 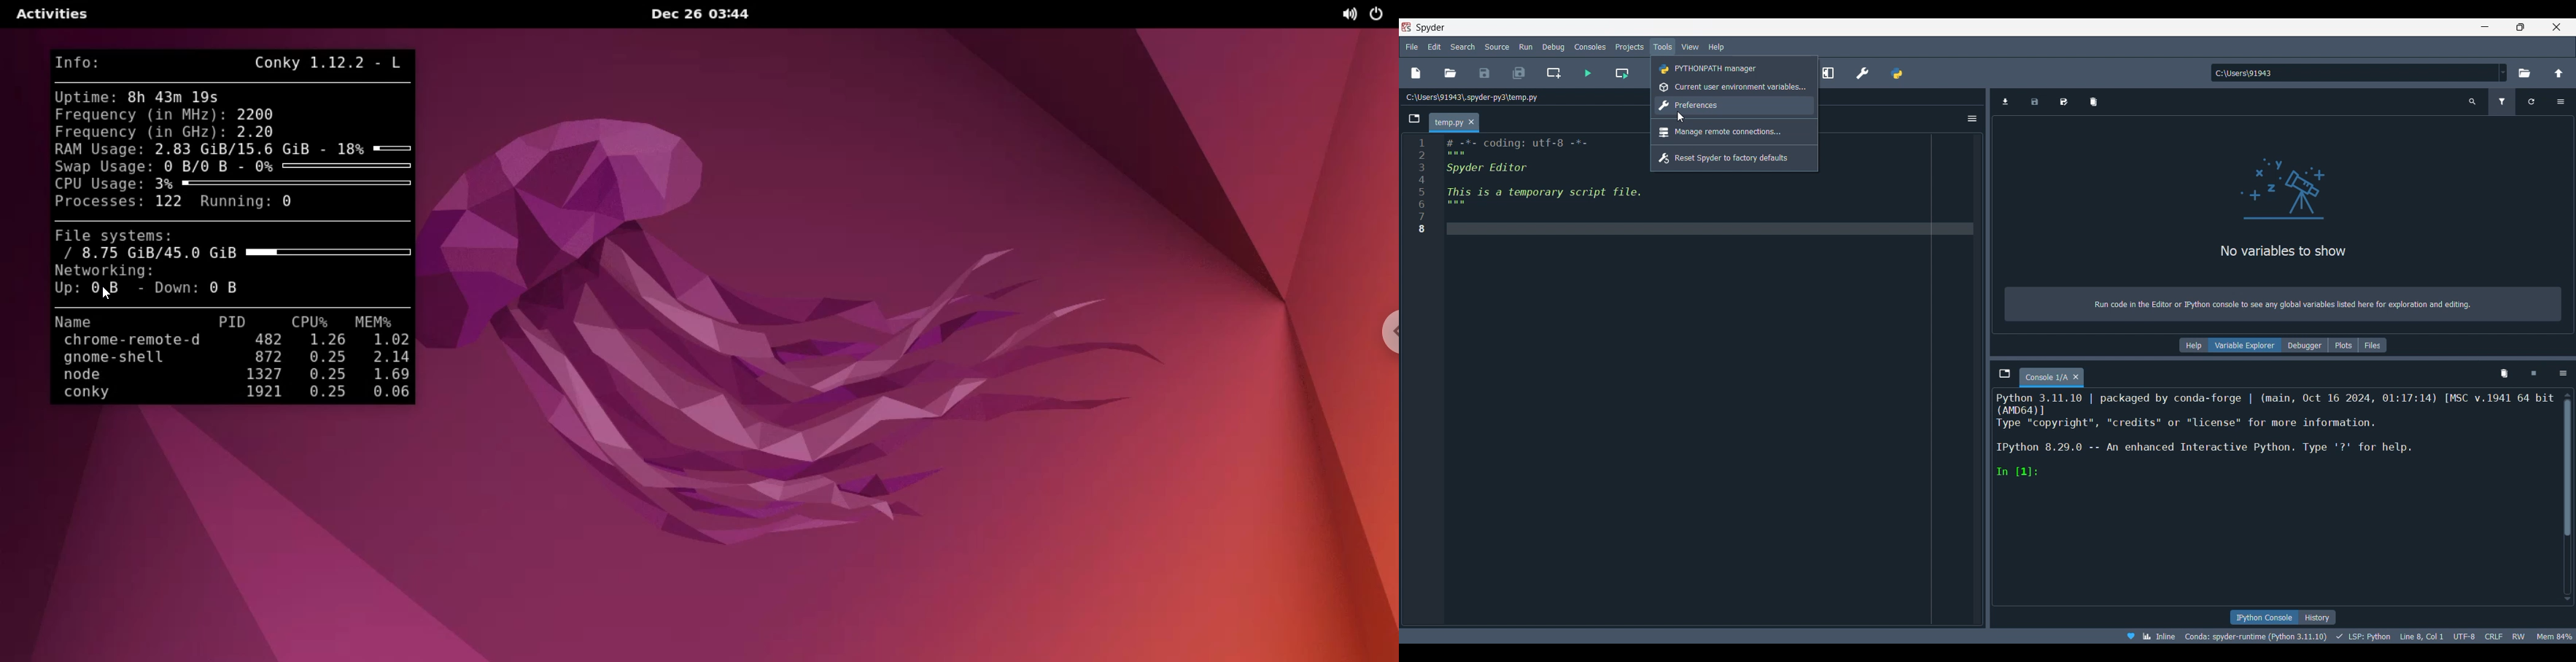 I want to click on Line 8, Col 1, so click(x=2420, y=636).